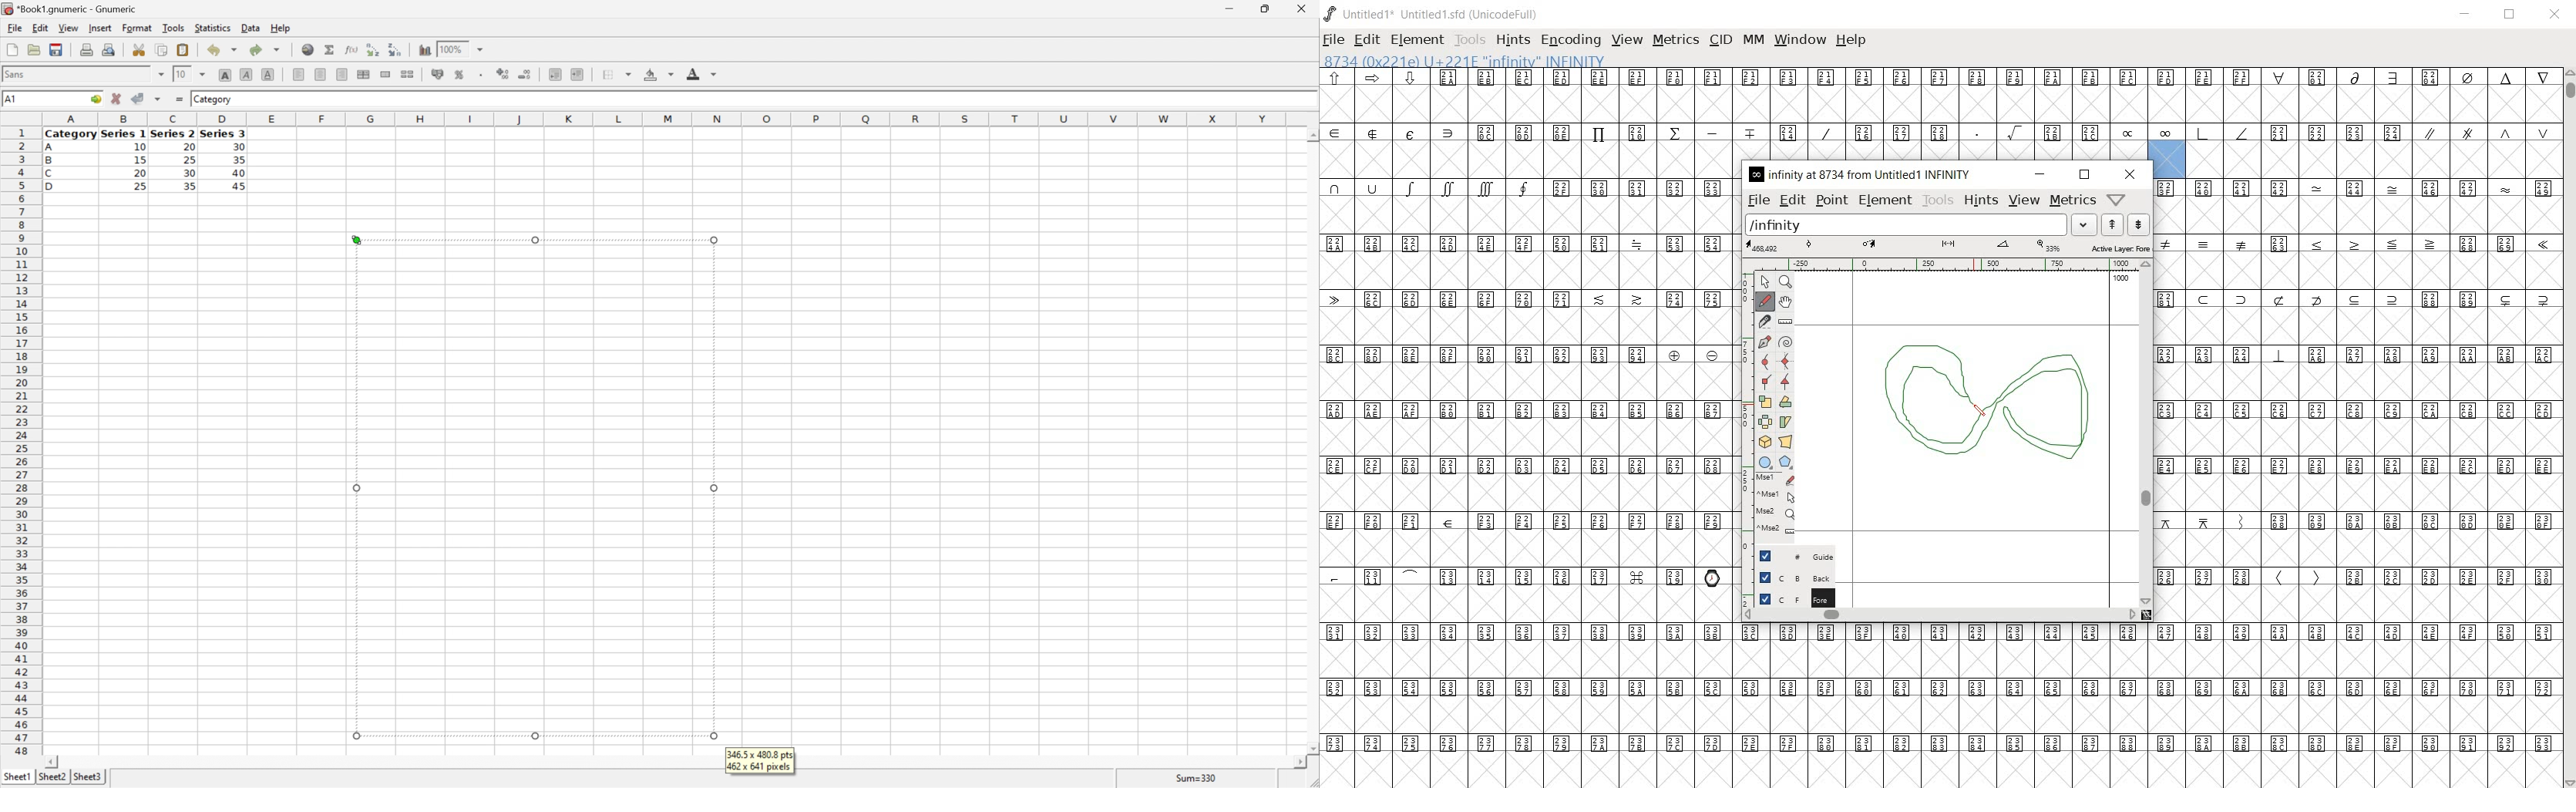 Image resolution: width=2576 pixels, height=812 pixels. I want to click on Unicode code points, so click(2373, 298).